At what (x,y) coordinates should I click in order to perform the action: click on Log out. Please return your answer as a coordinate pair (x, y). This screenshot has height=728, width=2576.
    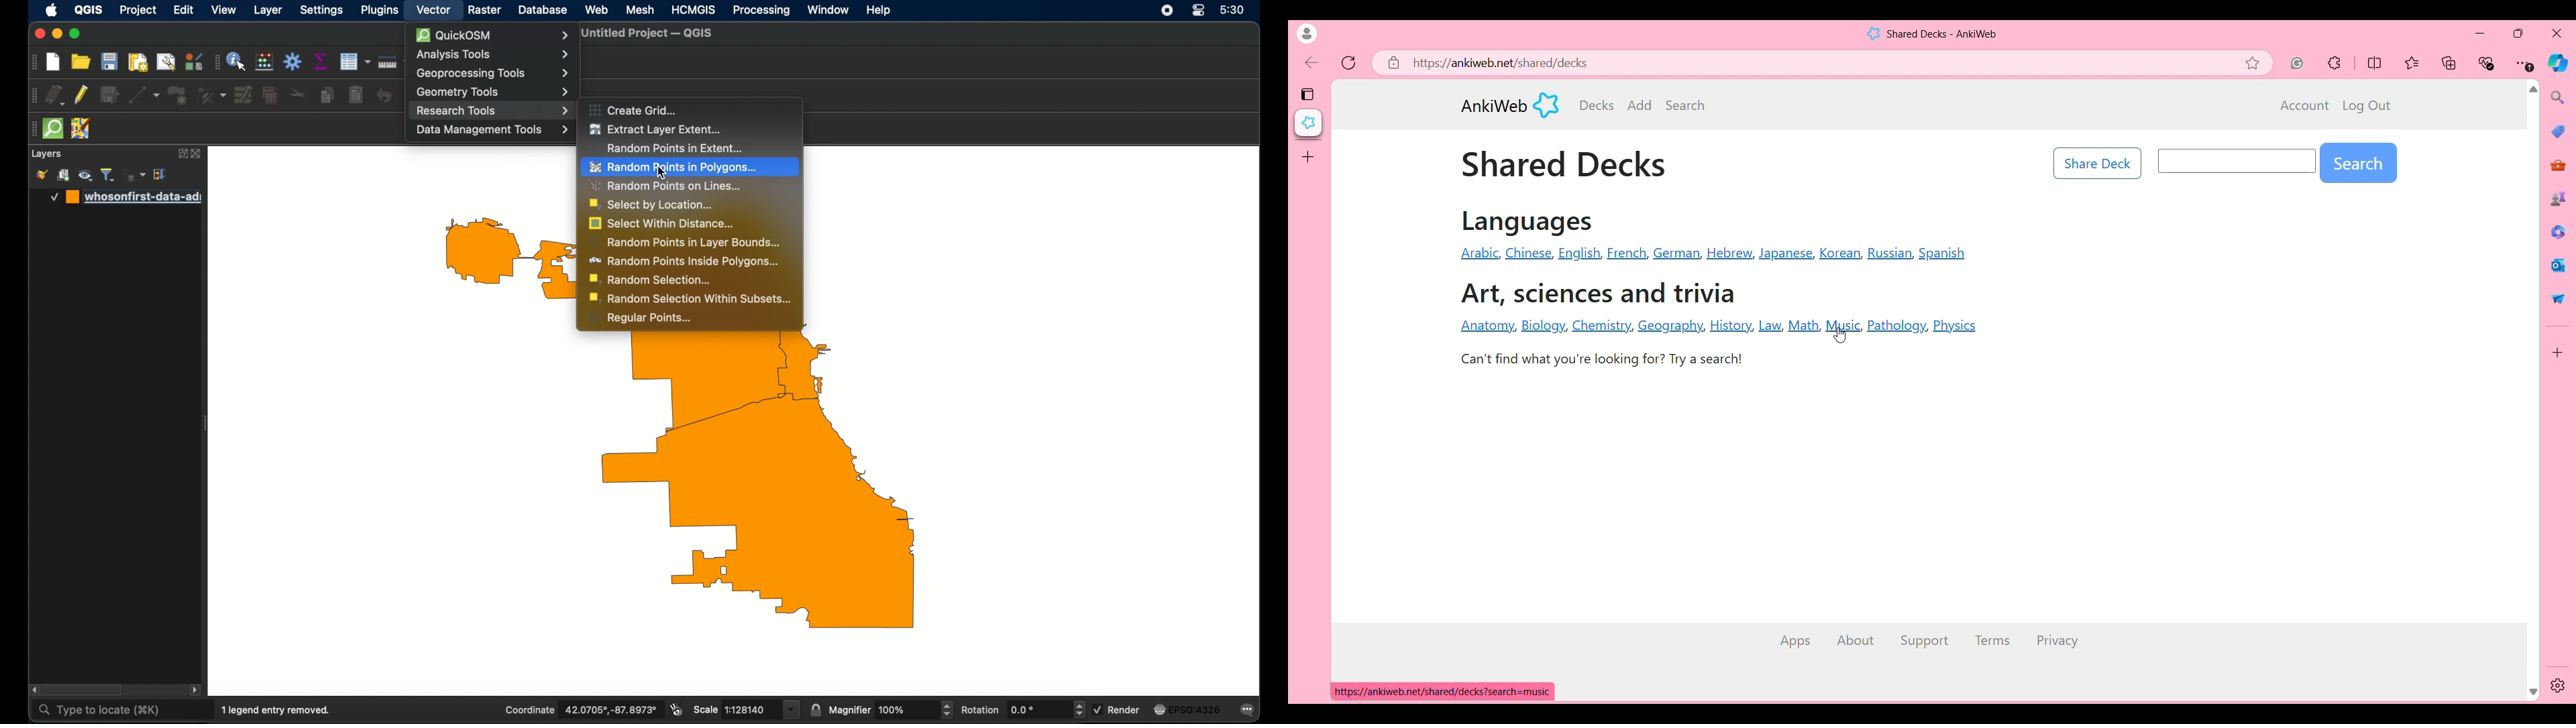
    Looking at the image, I should click on (2367, 106).